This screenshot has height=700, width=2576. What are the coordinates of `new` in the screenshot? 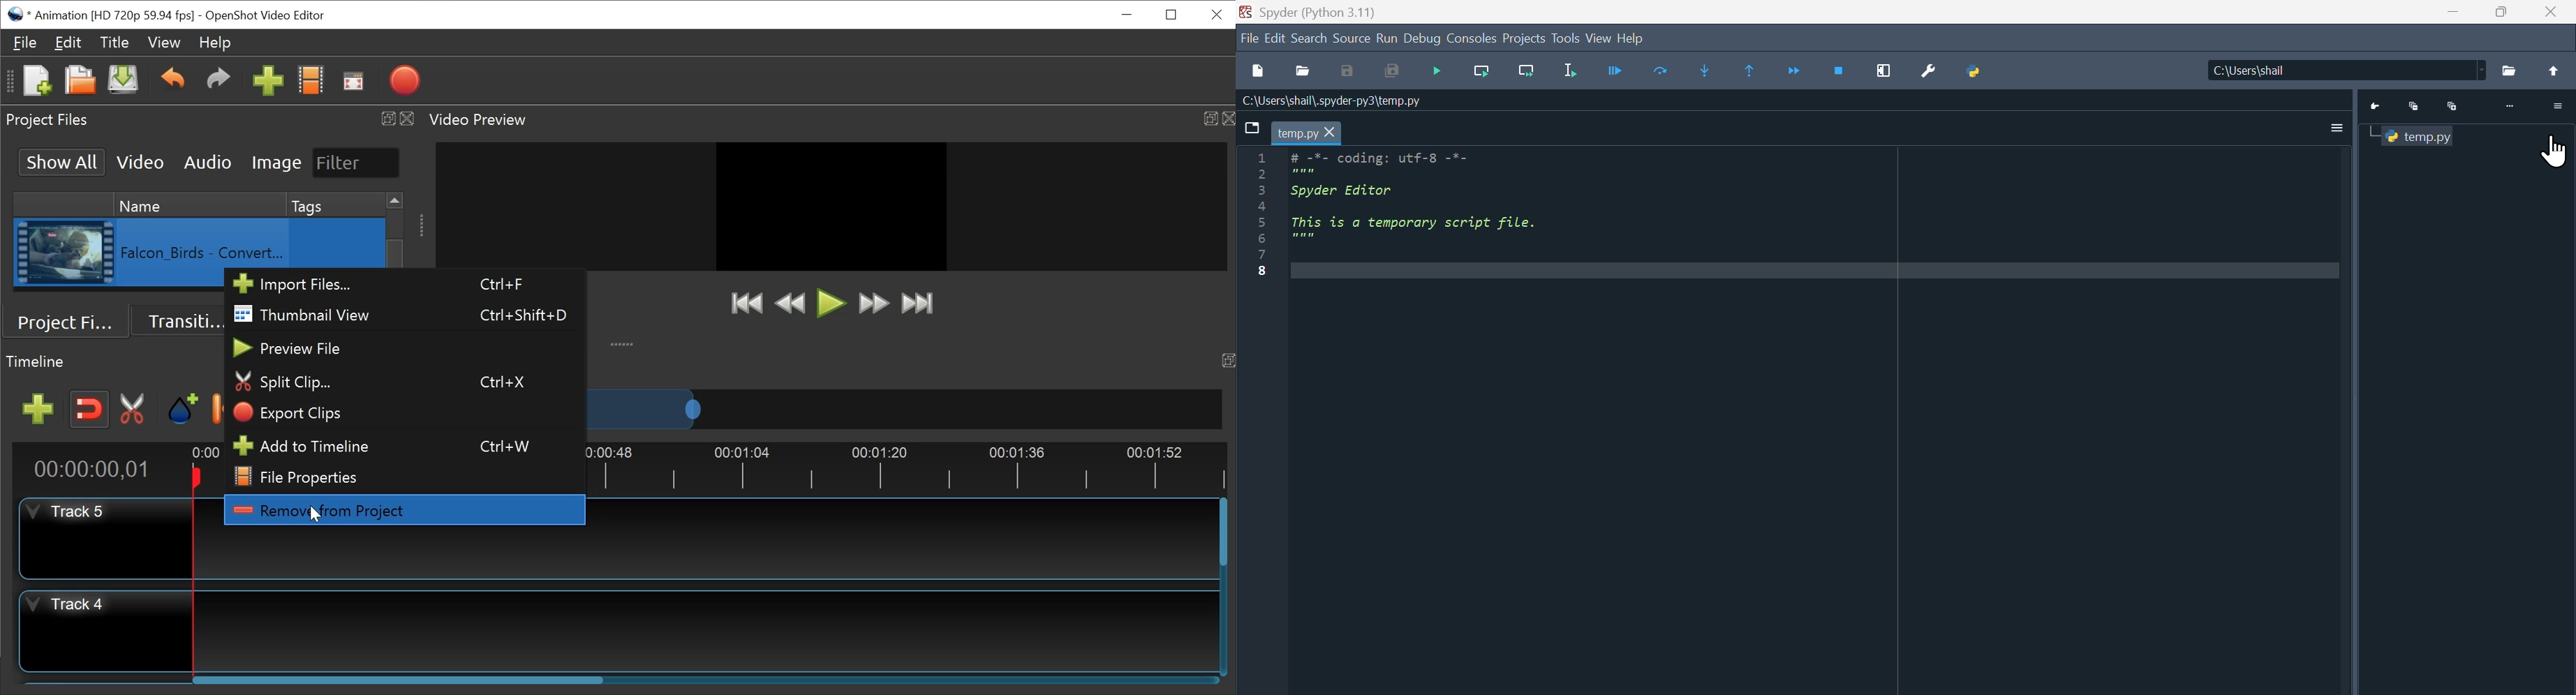 It's located at (1257, 71).